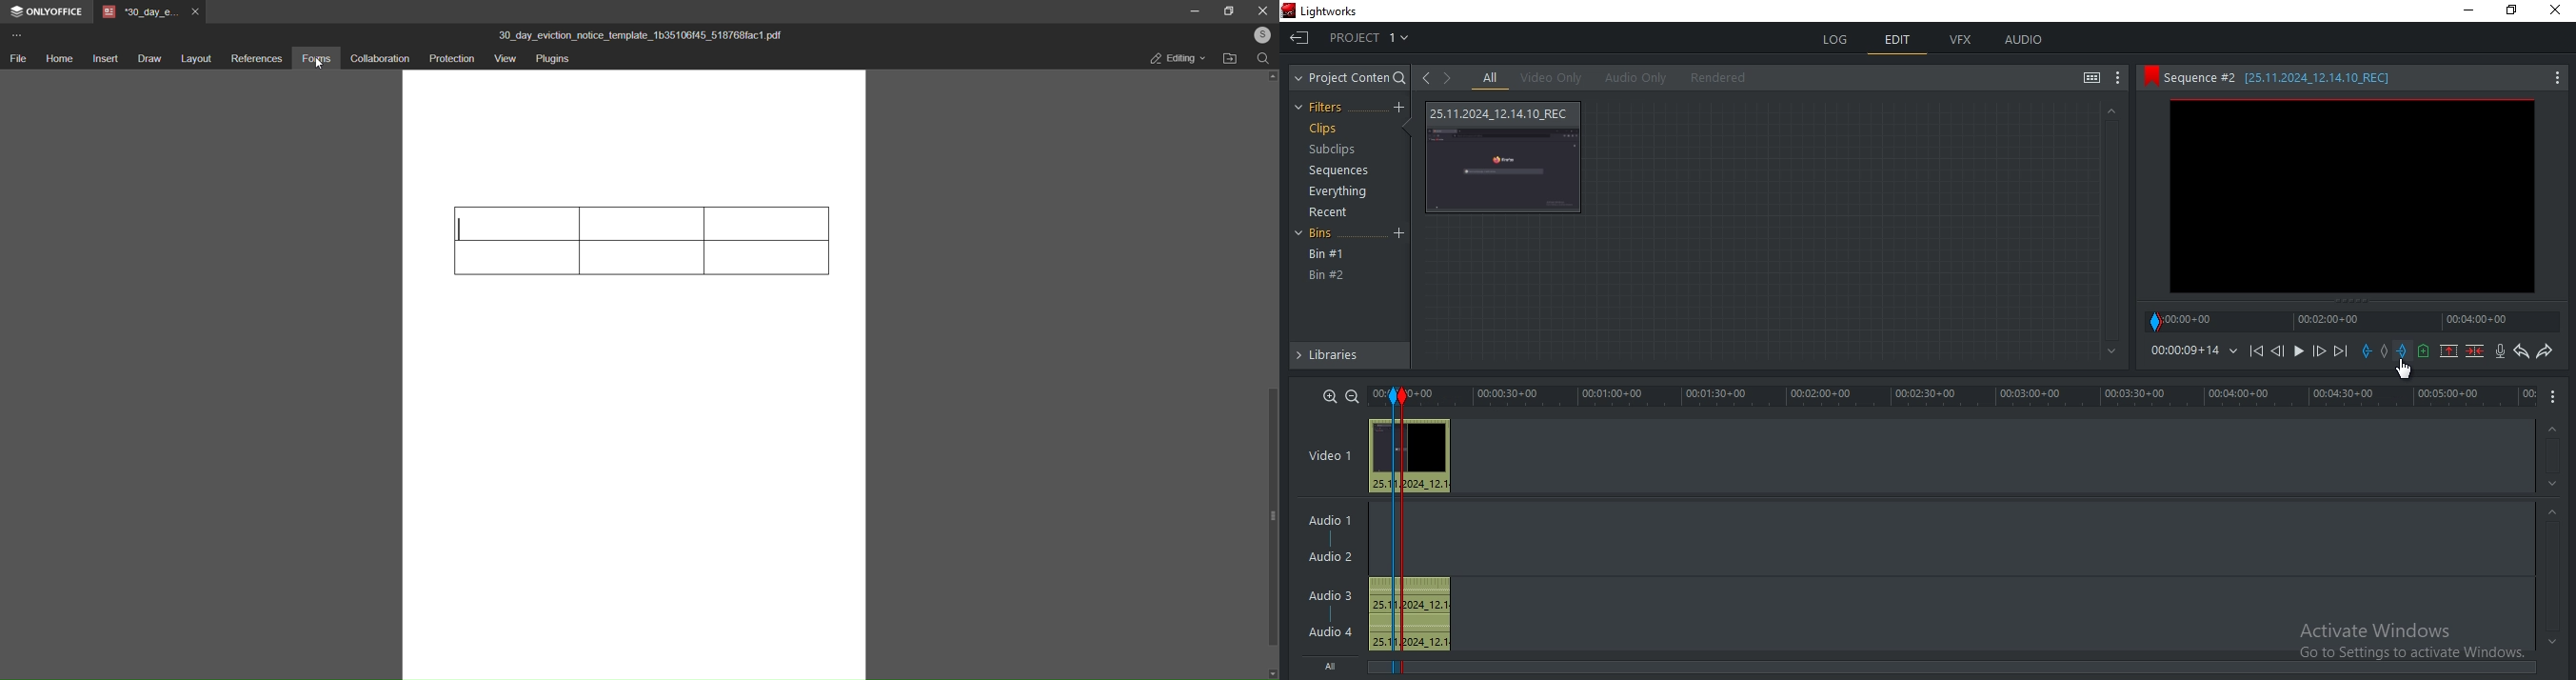 Image resolution: width=2576 pixels, height=700 pixels. Describe the element at coordinates (2466, 11) in the screenshot. I see `Minimize` at that location.